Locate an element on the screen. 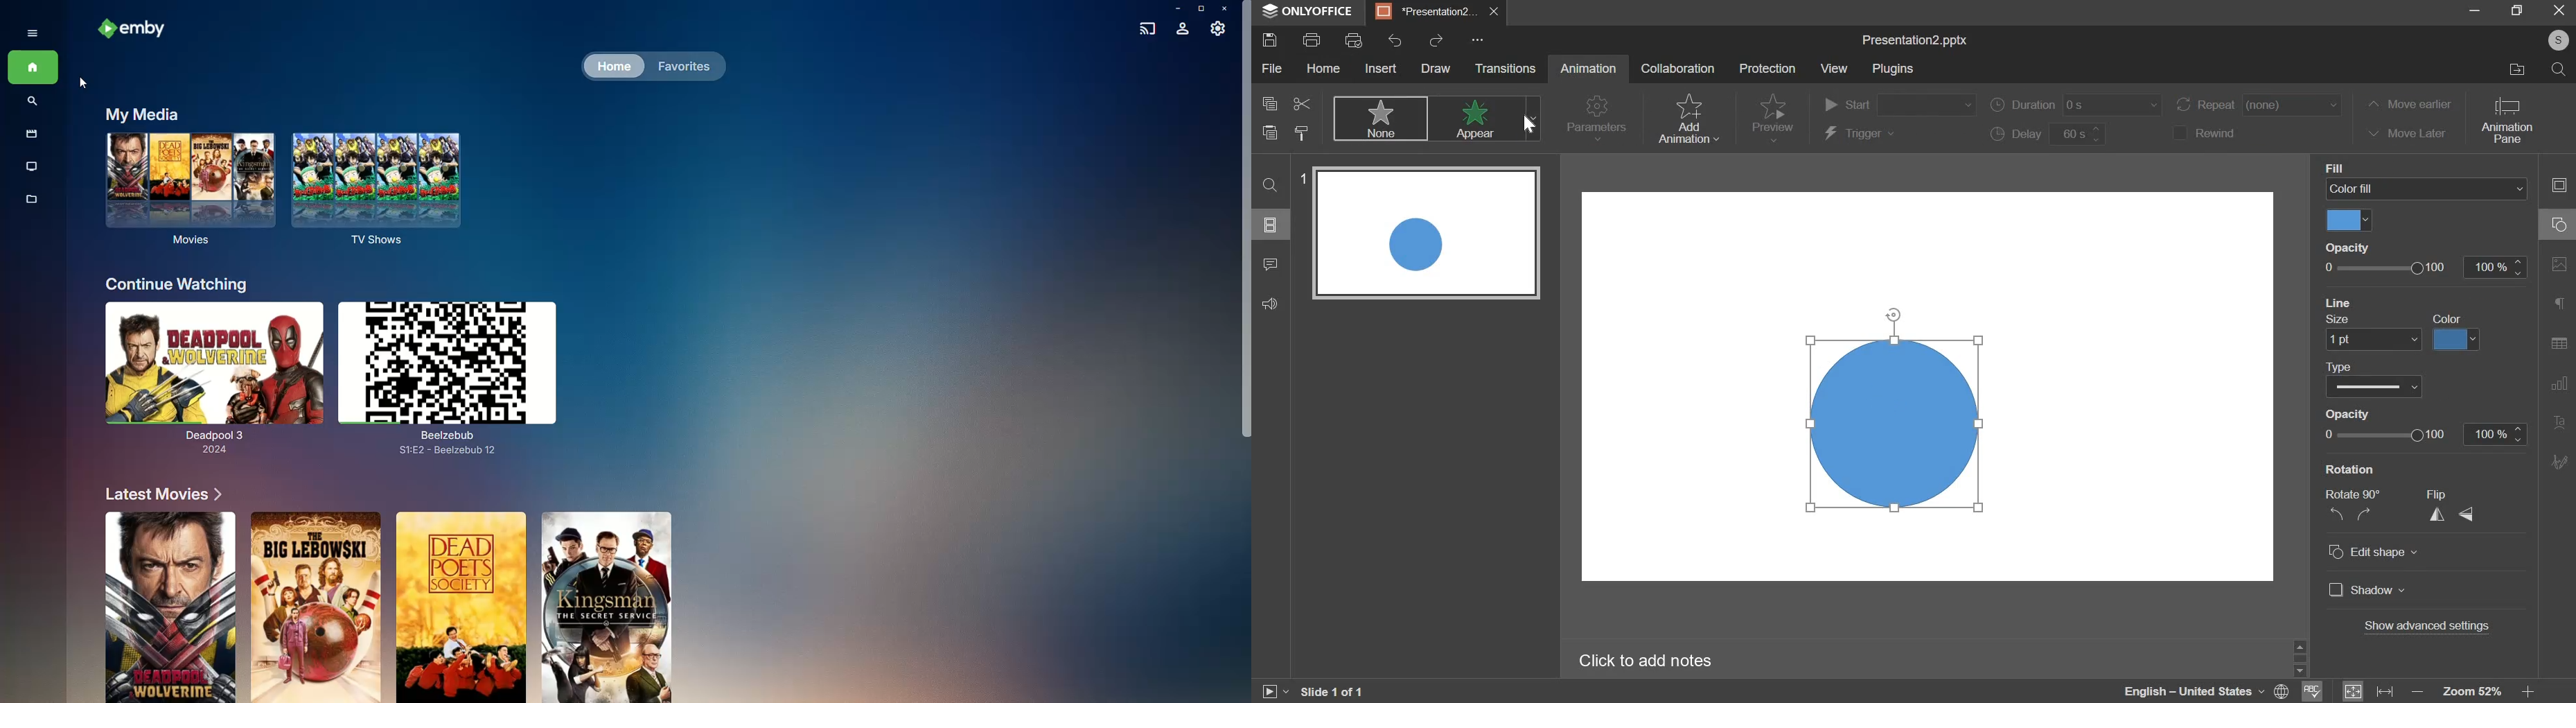 This screenshot has height=728, width=2576. file location is located at coordinates (2516, 68).